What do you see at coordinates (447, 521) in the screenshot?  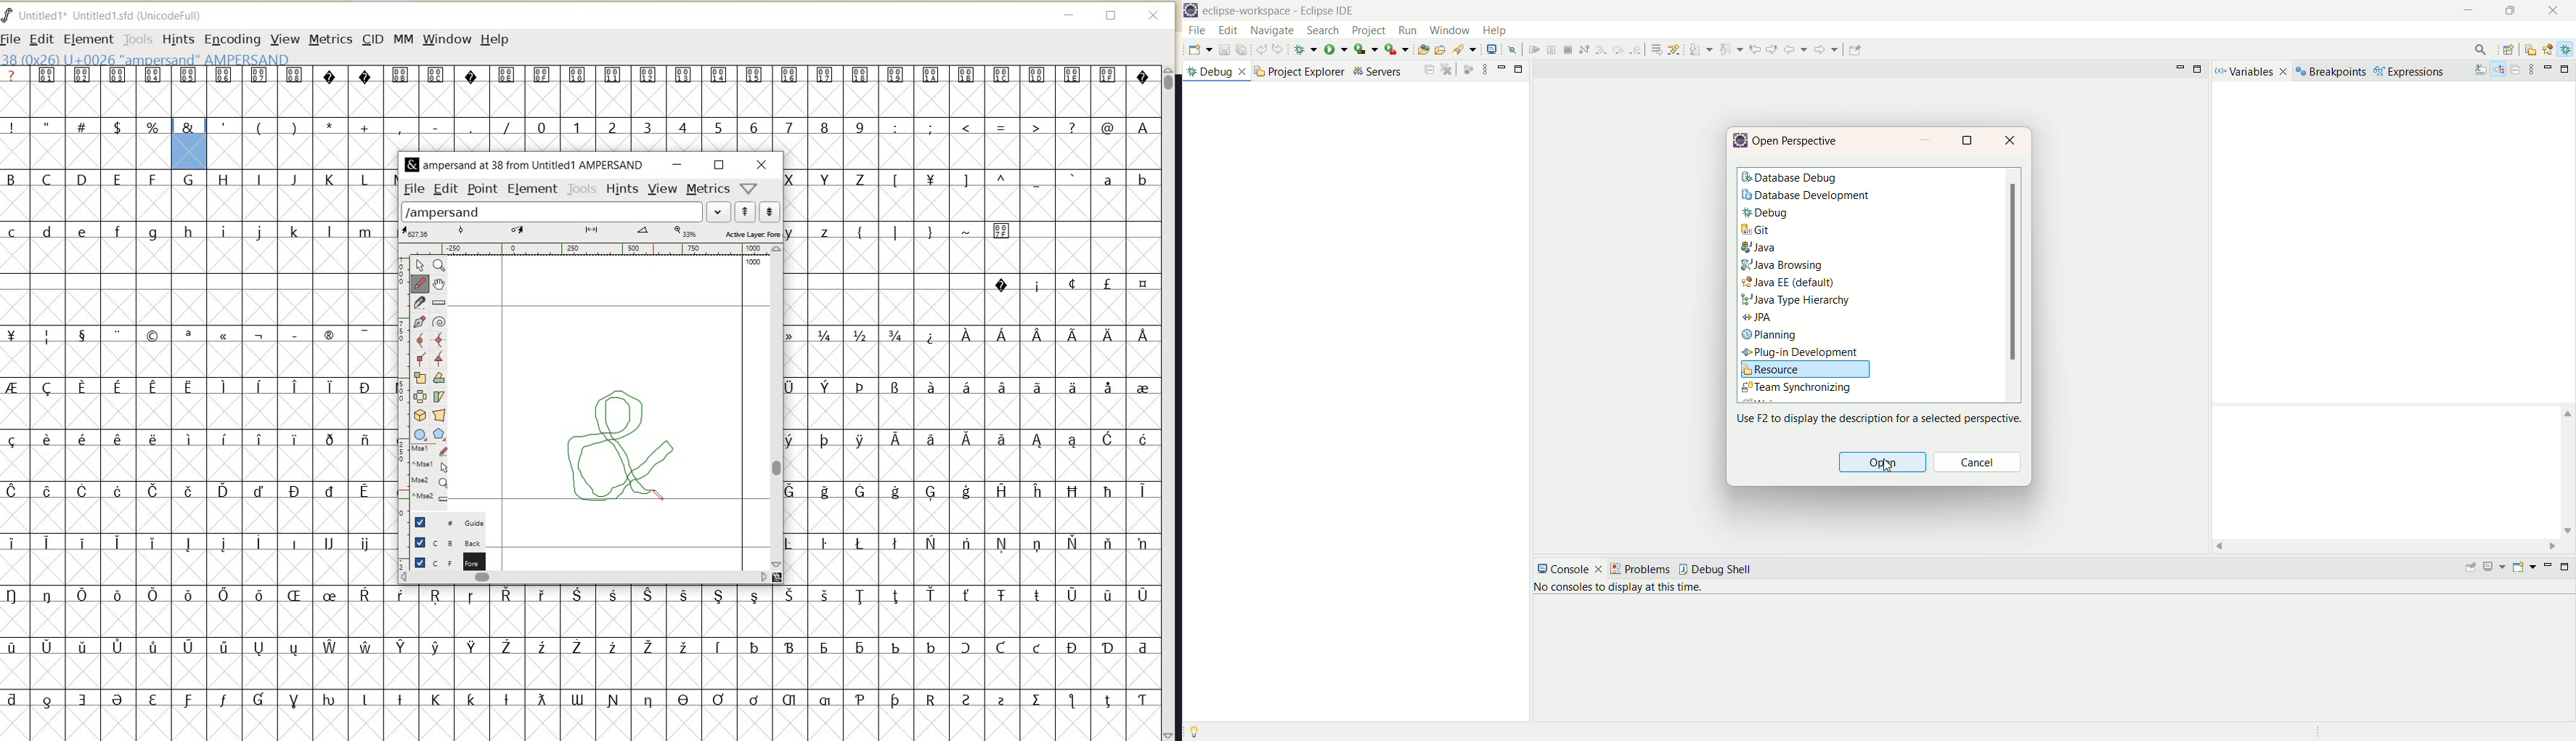 I see `GUIDE` at bounding box center [447, 521].